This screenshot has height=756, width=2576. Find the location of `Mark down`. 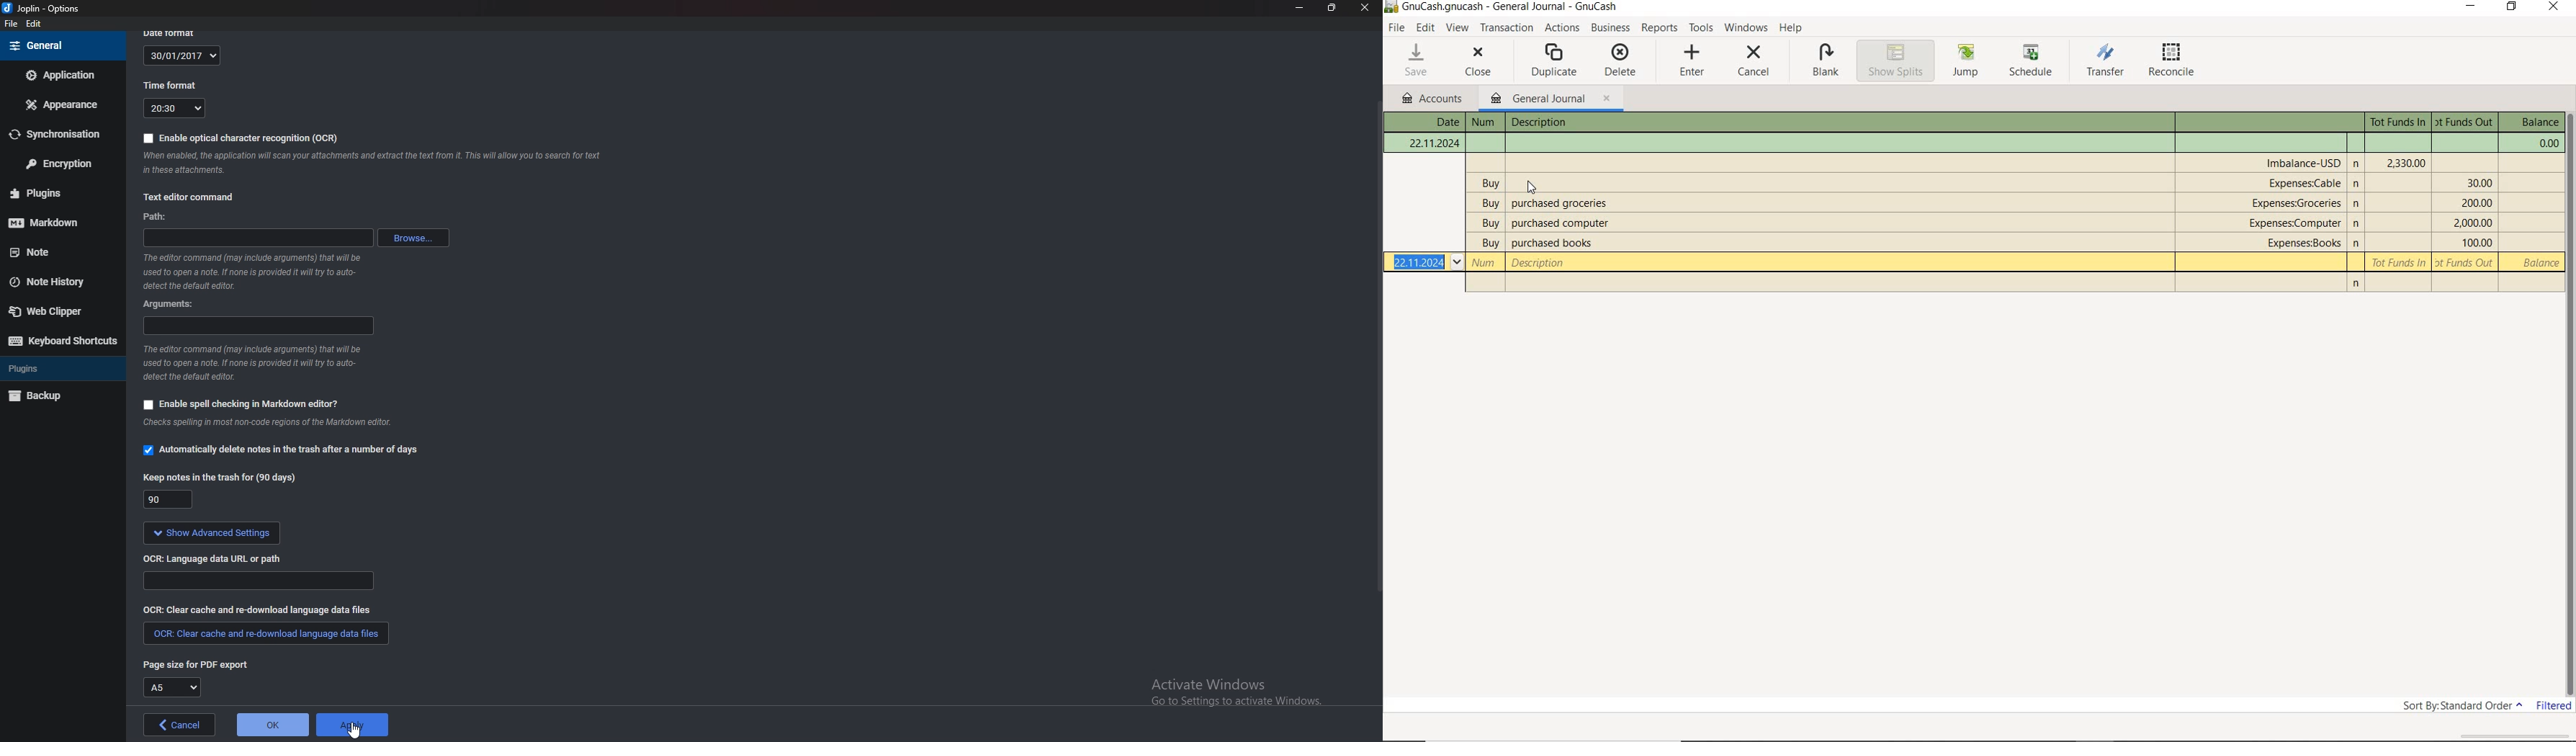

Mark down is located at coordinates (54, 222).